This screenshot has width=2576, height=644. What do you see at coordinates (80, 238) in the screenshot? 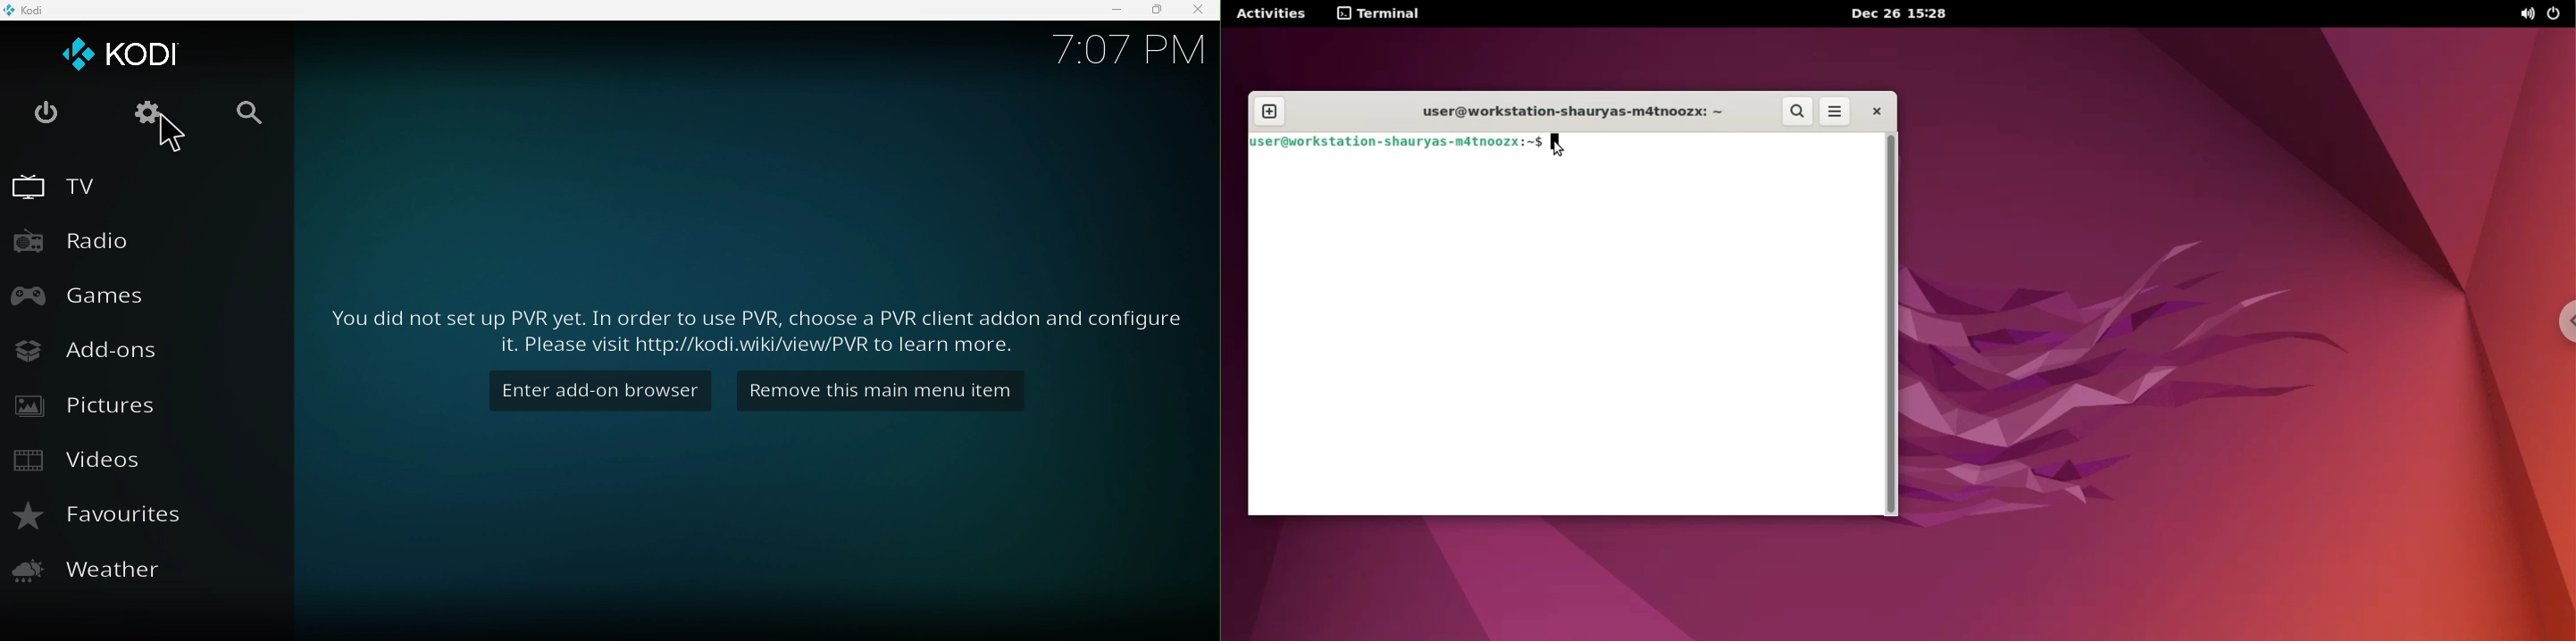
I see `Radio` at bounding box center [80, 238].